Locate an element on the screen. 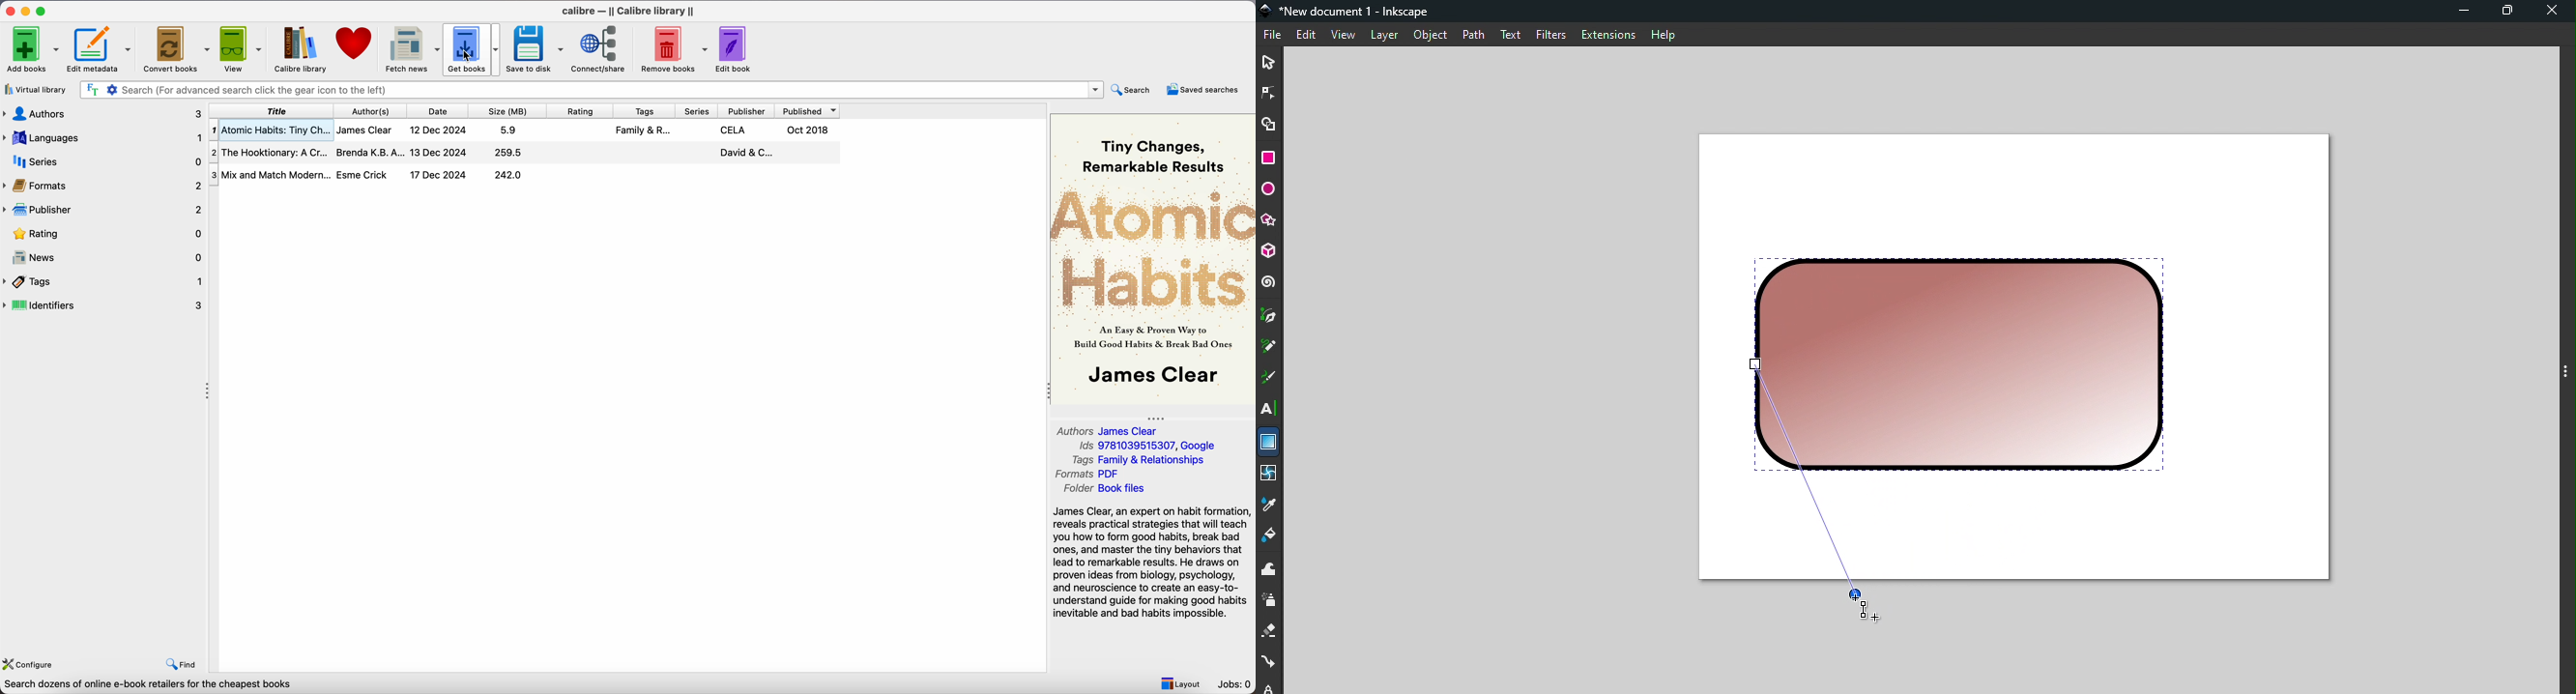 This screenshot has height=700, width=2576. Search dozens of online e-book retailers for the cheapest books is located at coordinates (147, 686).